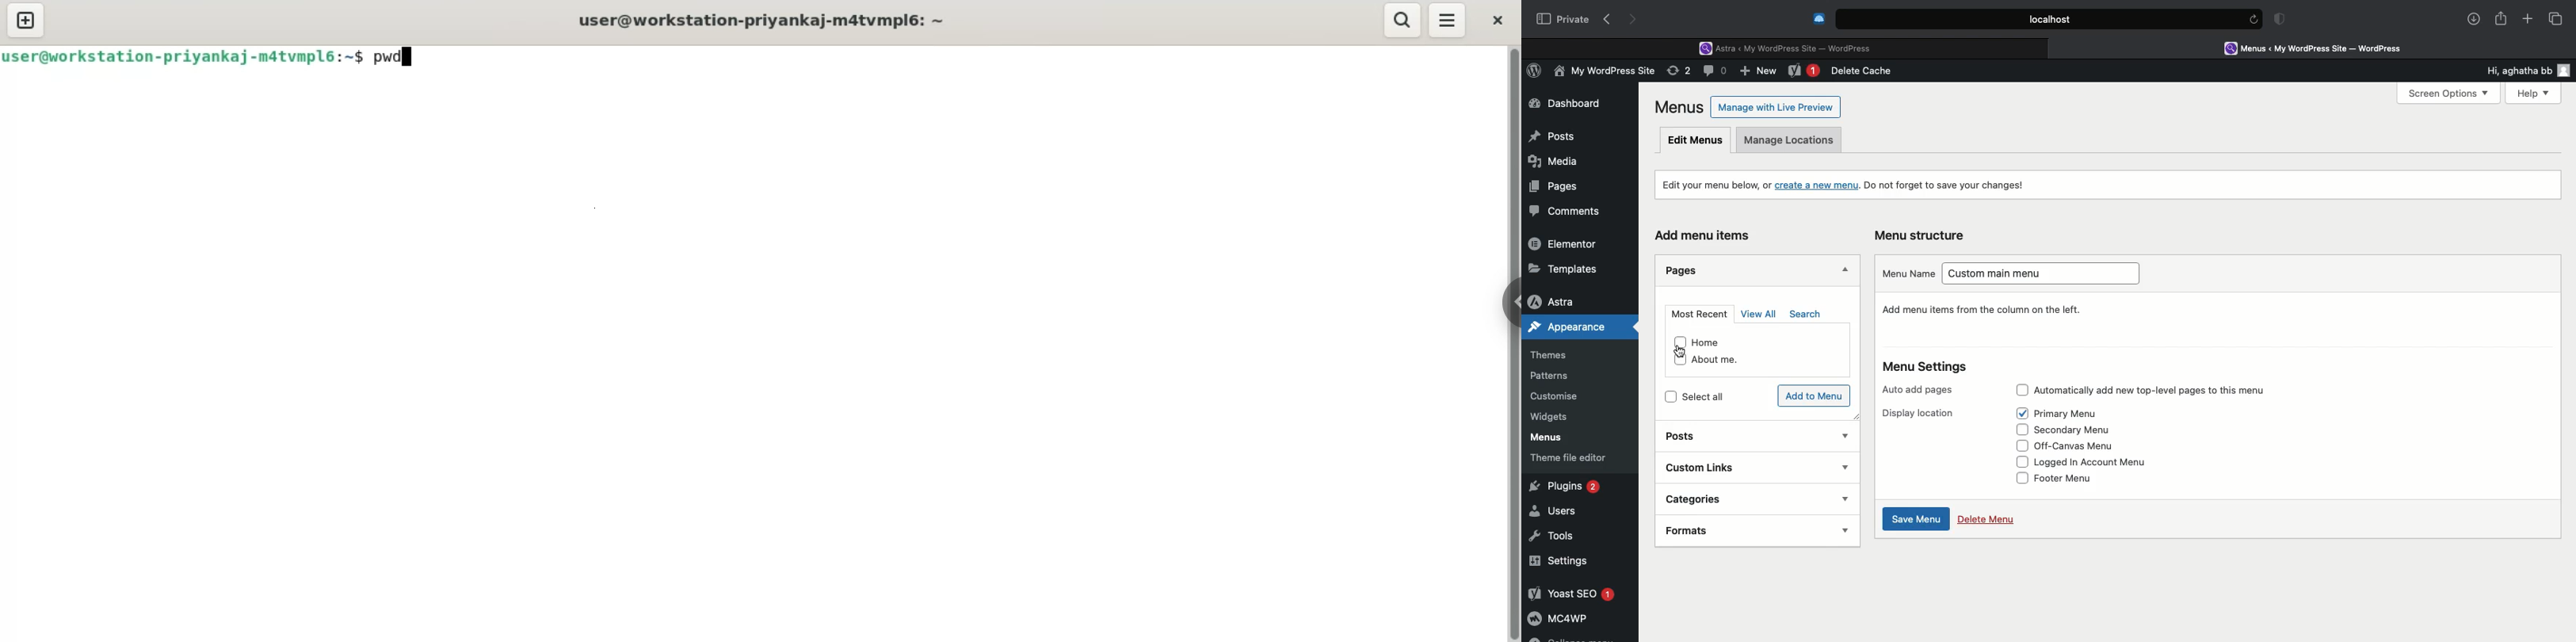  I want to click on Custom links, so click(1732, 468).